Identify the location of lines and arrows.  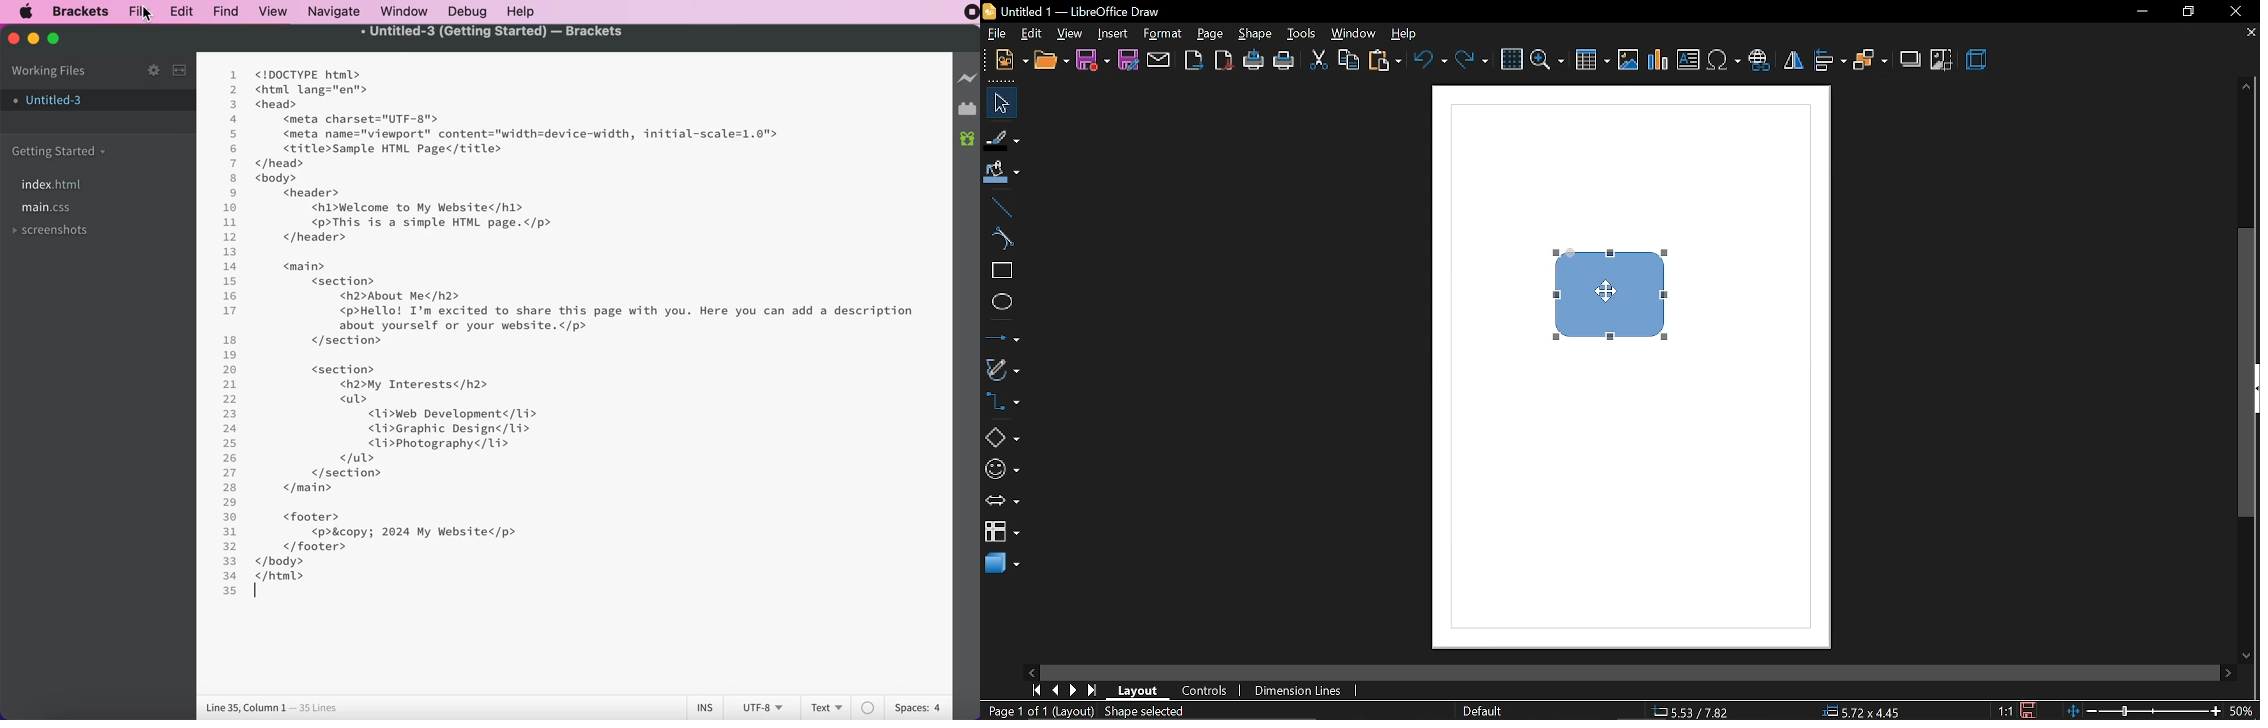
(1002, 339).